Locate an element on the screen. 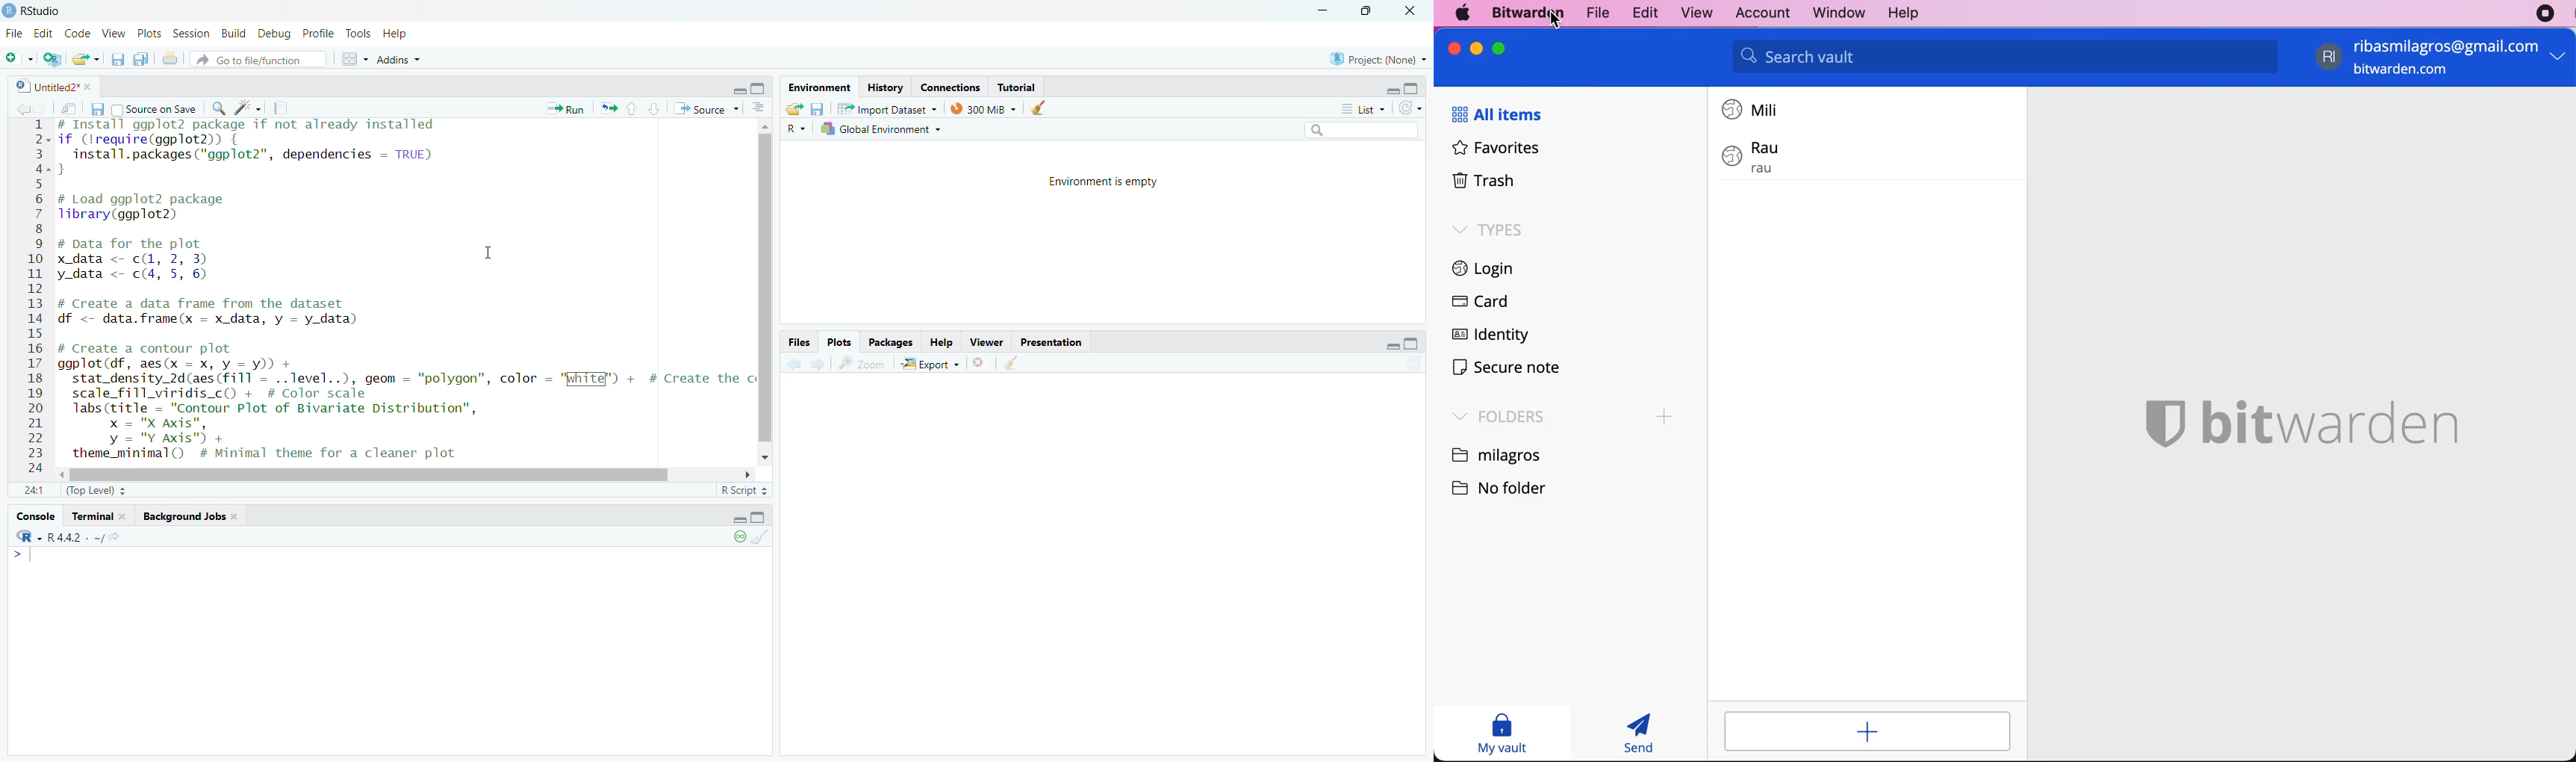  background Jobs is located at coordinates (189, 518).